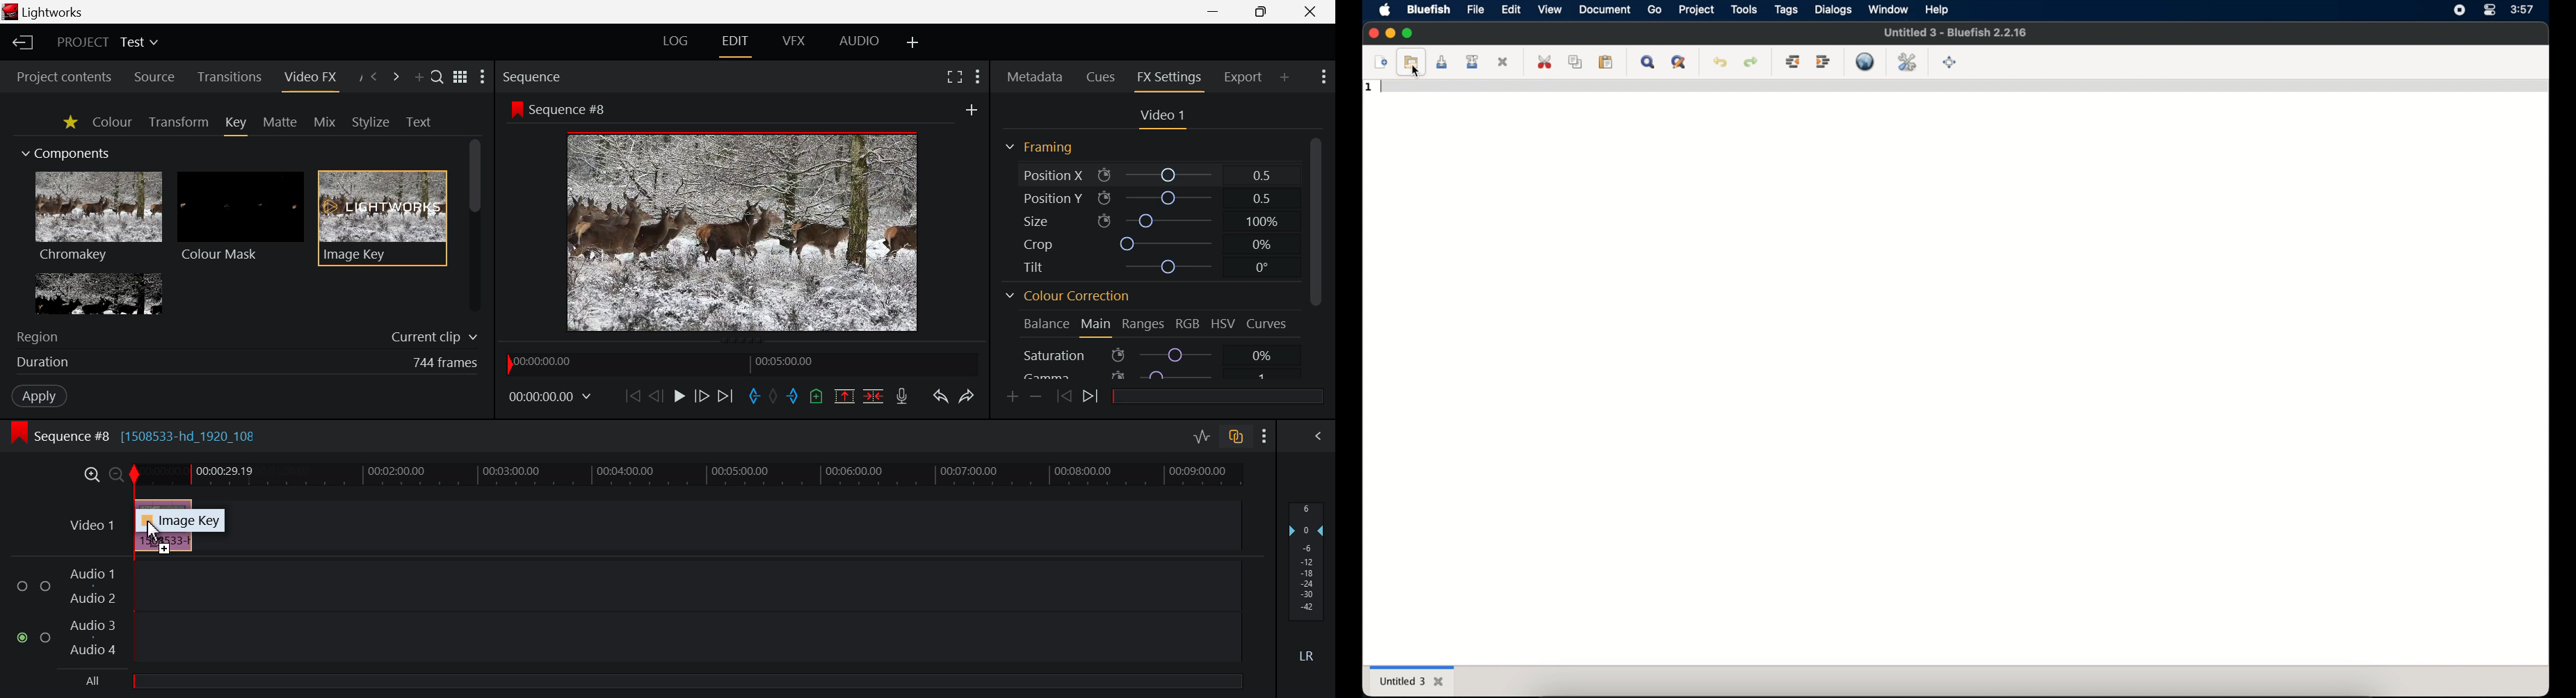  What do you see at coordinates (446, 363) in the screenshot?
I see `744 frames` at bounding box center [446, 363].